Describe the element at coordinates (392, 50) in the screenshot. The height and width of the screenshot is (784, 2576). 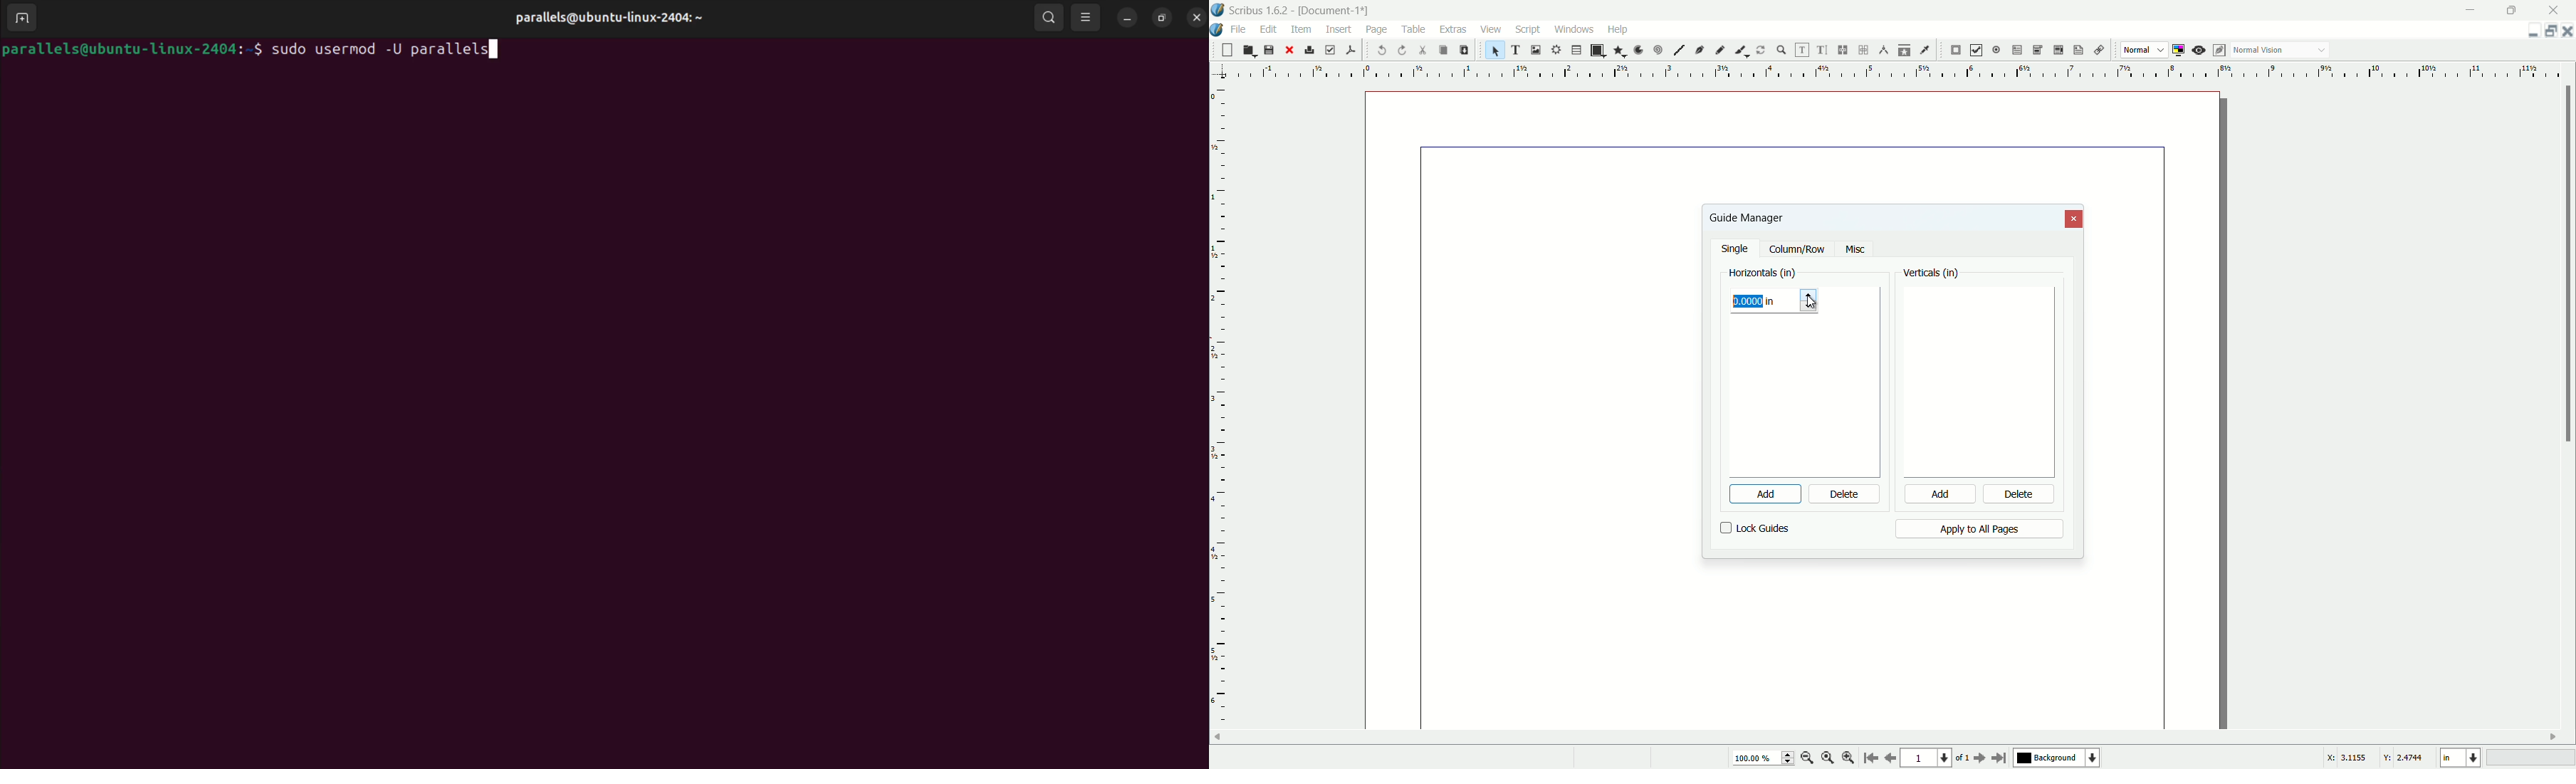
I see `sudo usermod  -U username` at that location.